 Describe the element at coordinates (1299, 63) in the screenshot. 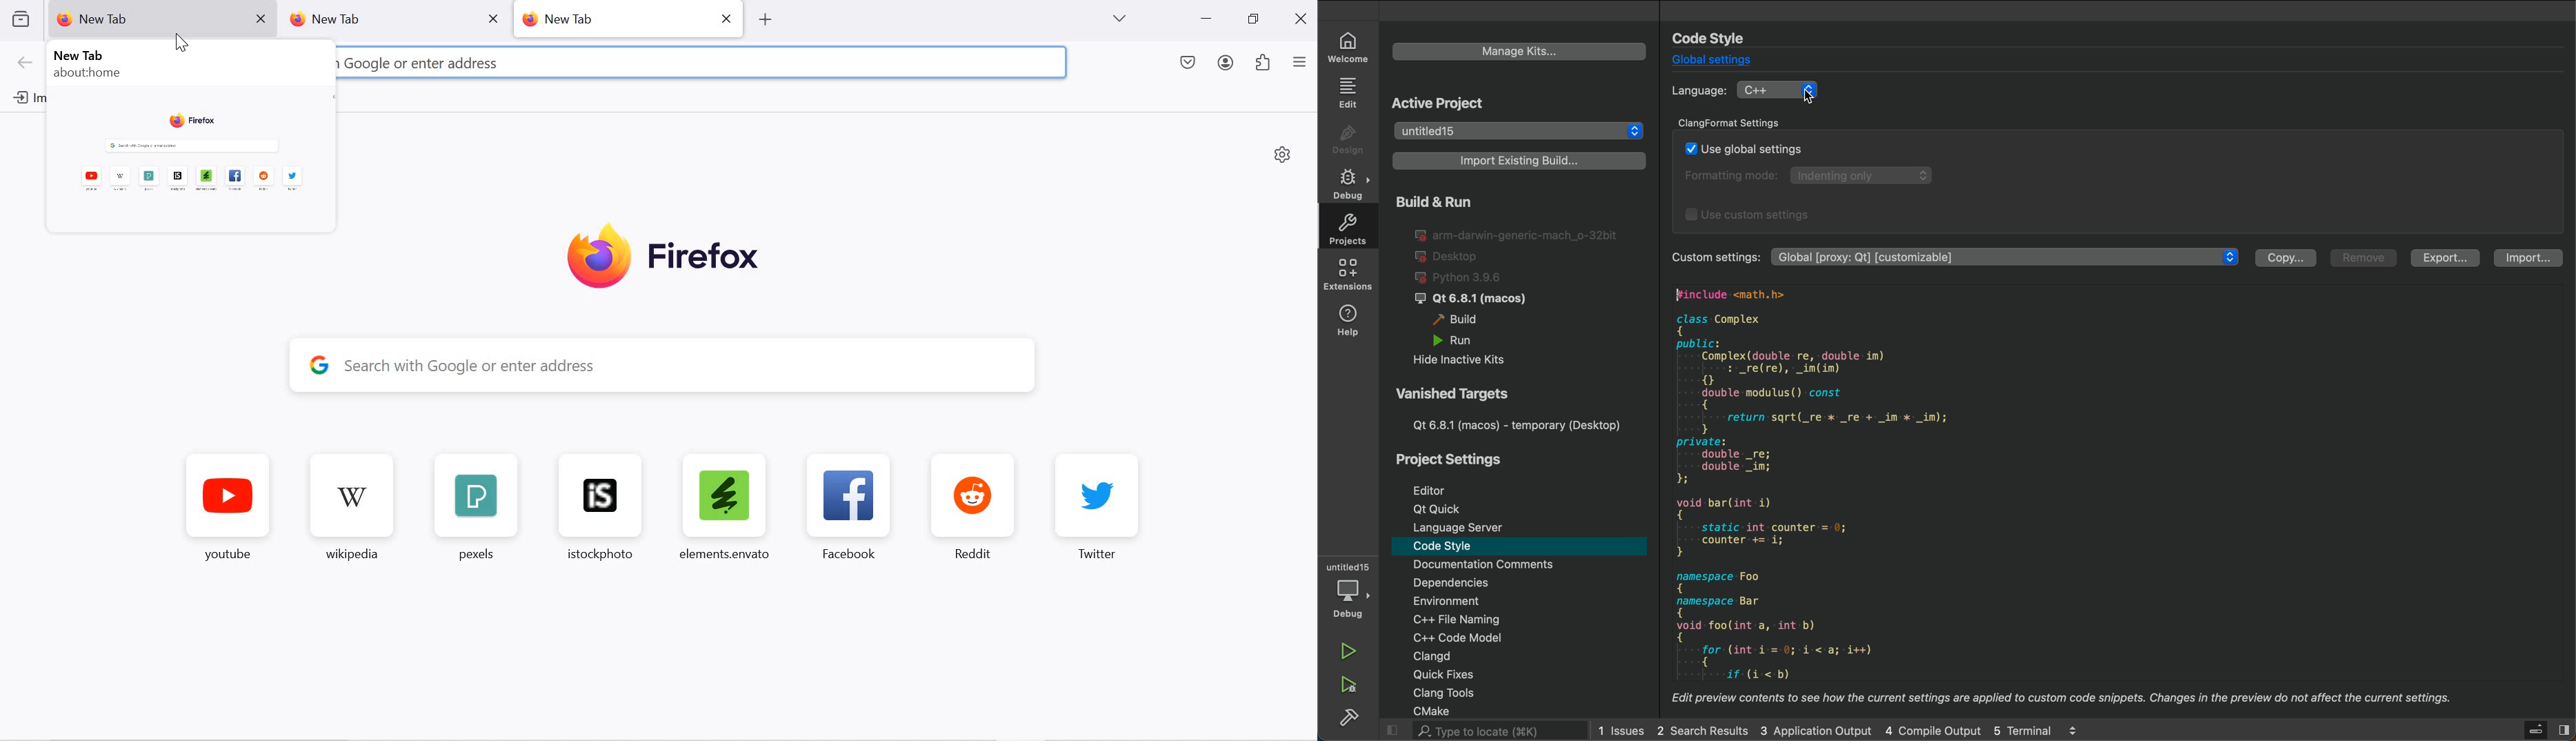

I see `application menu` at that location.